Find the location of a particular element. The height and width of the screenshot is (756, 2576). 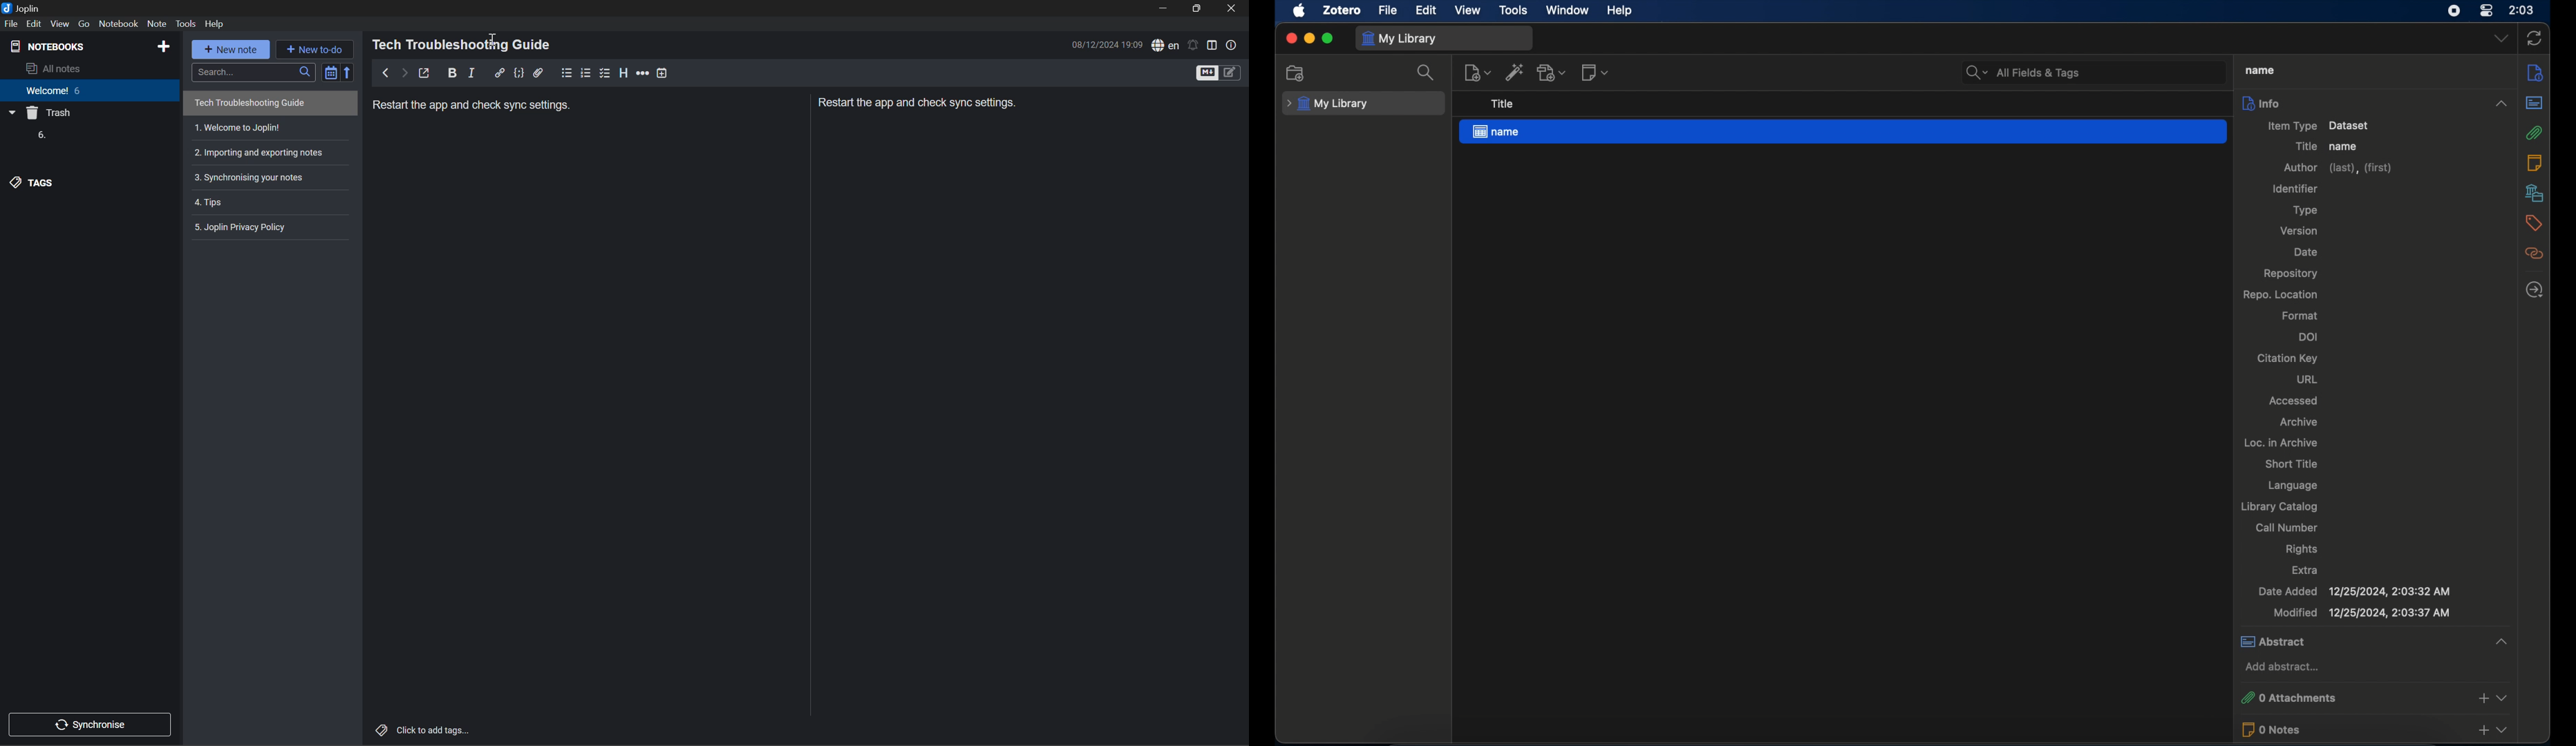

add abstract is located at coordinates (2285, 667).